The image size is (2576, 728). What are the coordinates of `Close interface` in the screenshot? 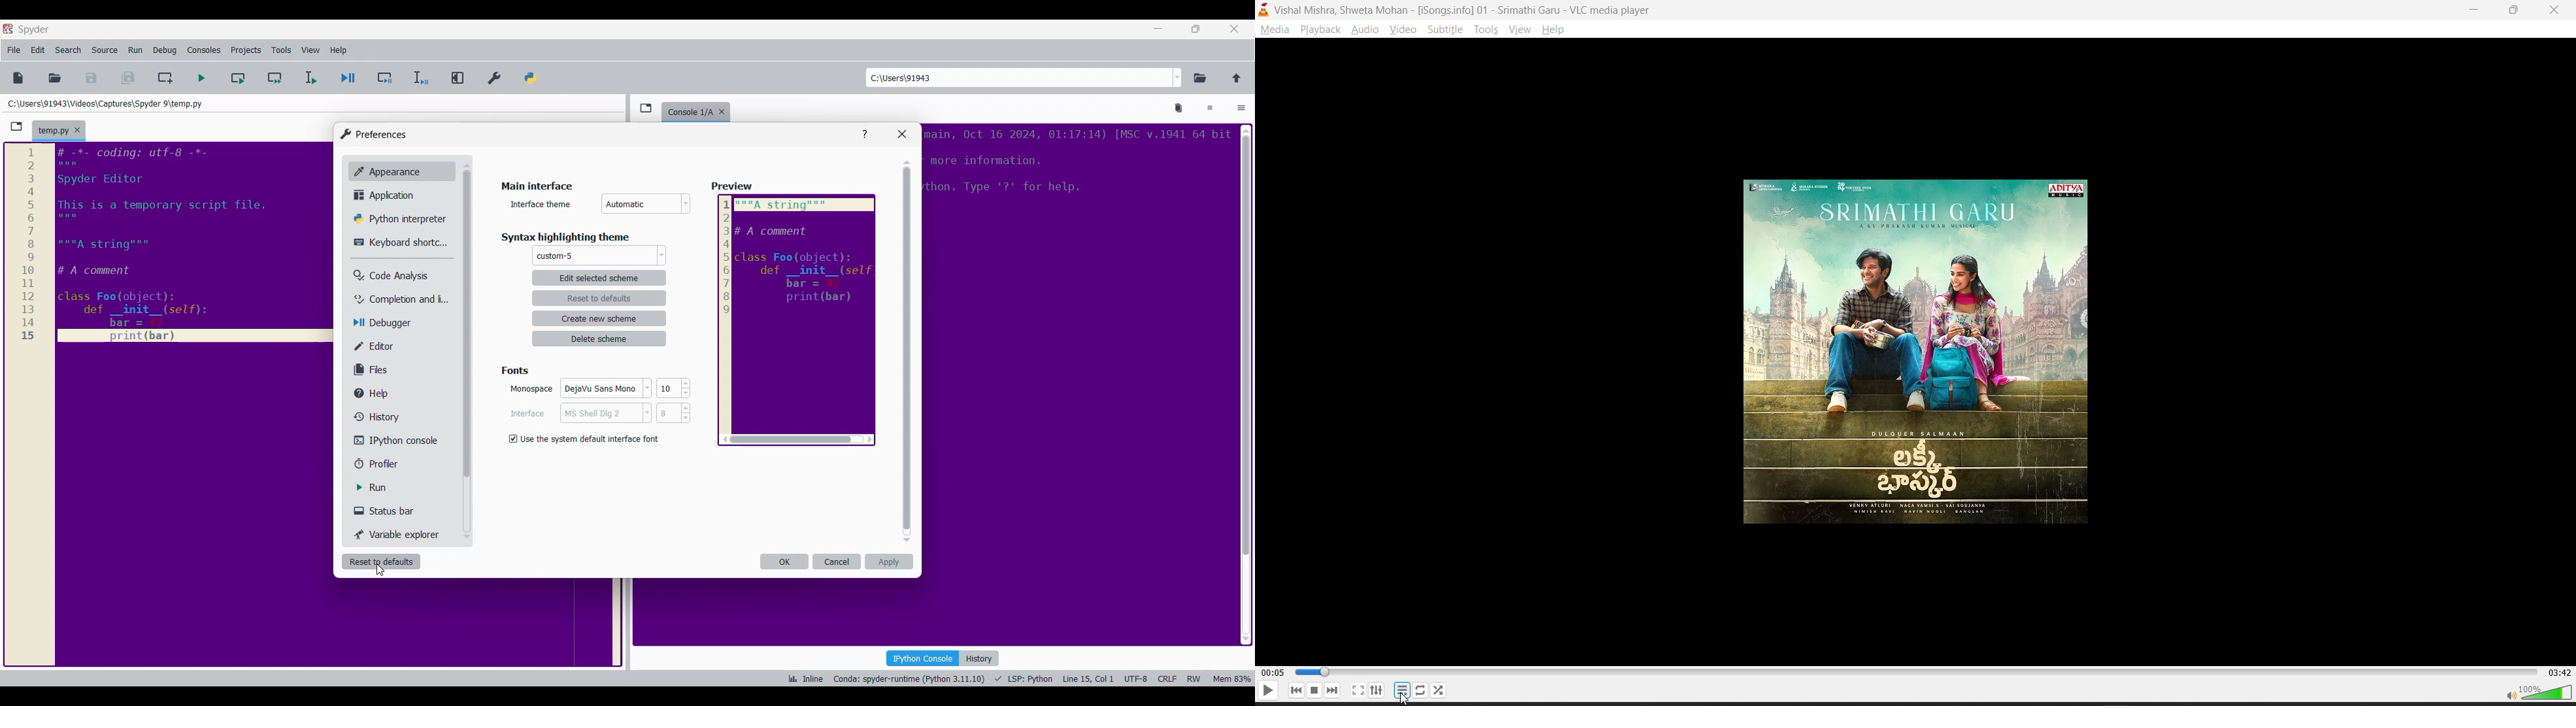 It's located at (1235, 29).